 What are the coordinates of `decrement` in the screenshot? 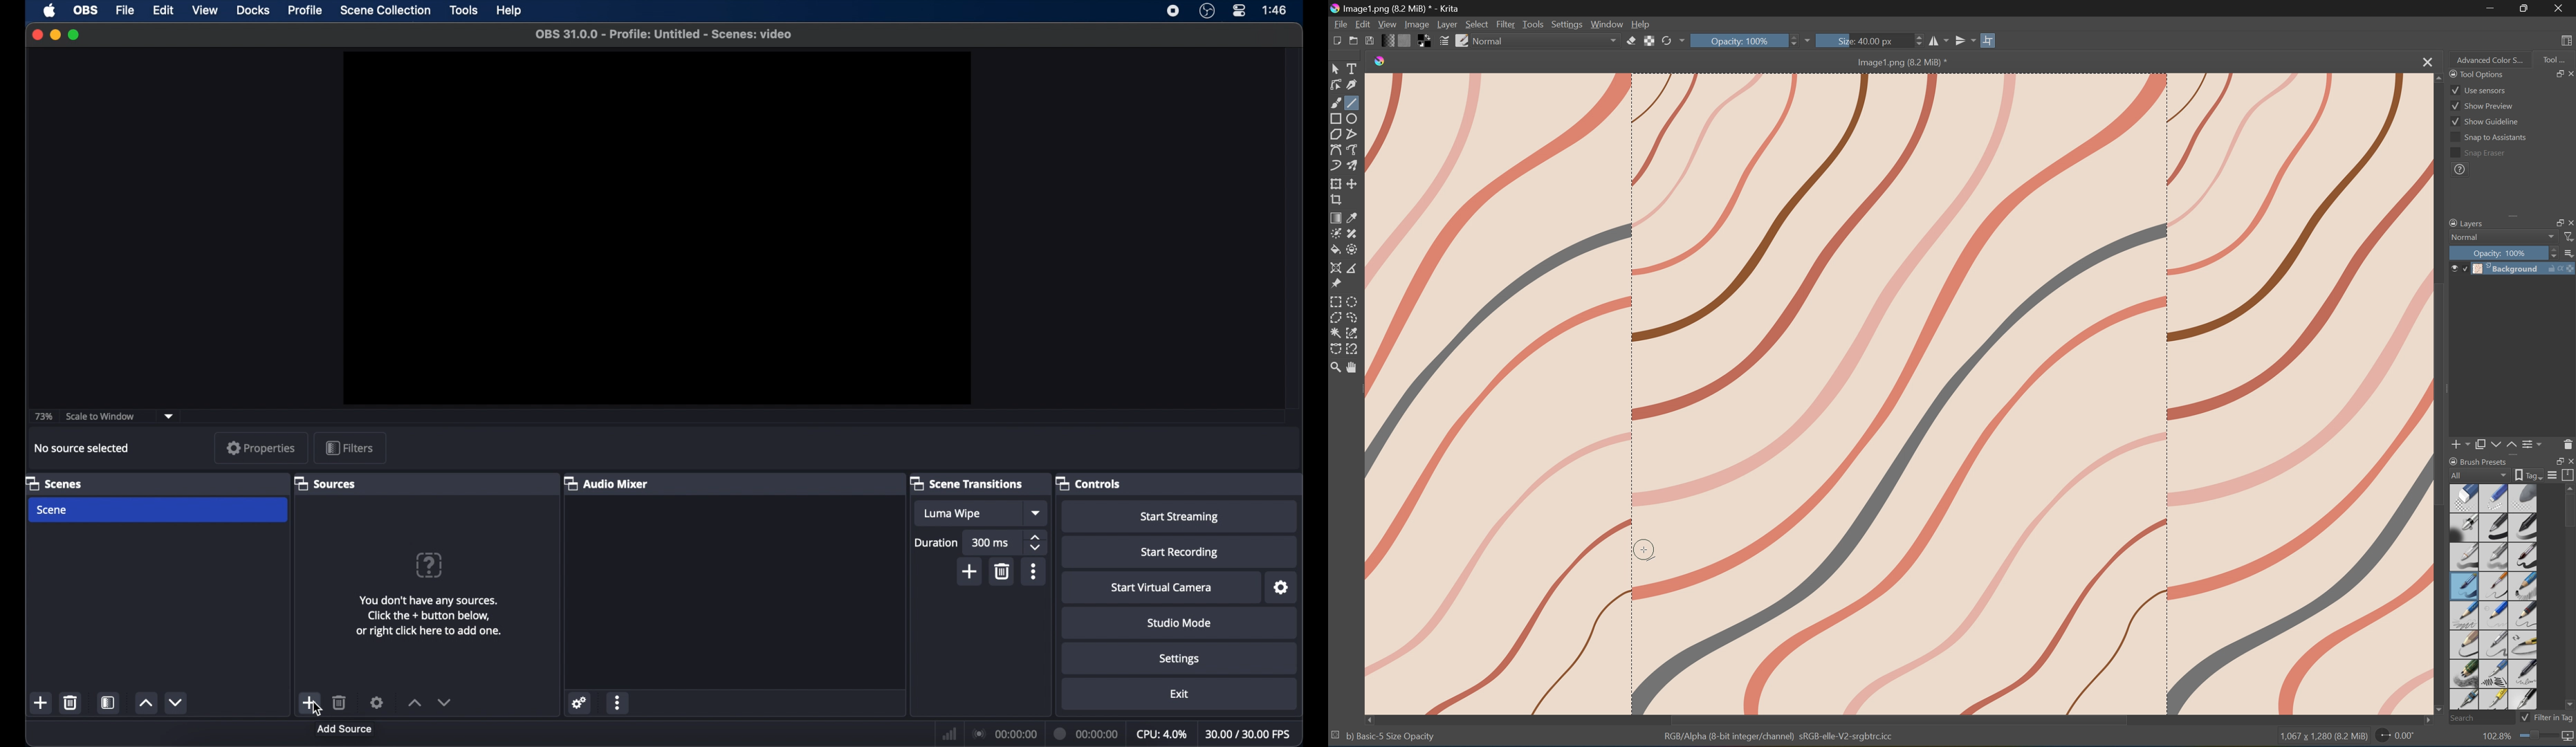 It's located at (445, 702).